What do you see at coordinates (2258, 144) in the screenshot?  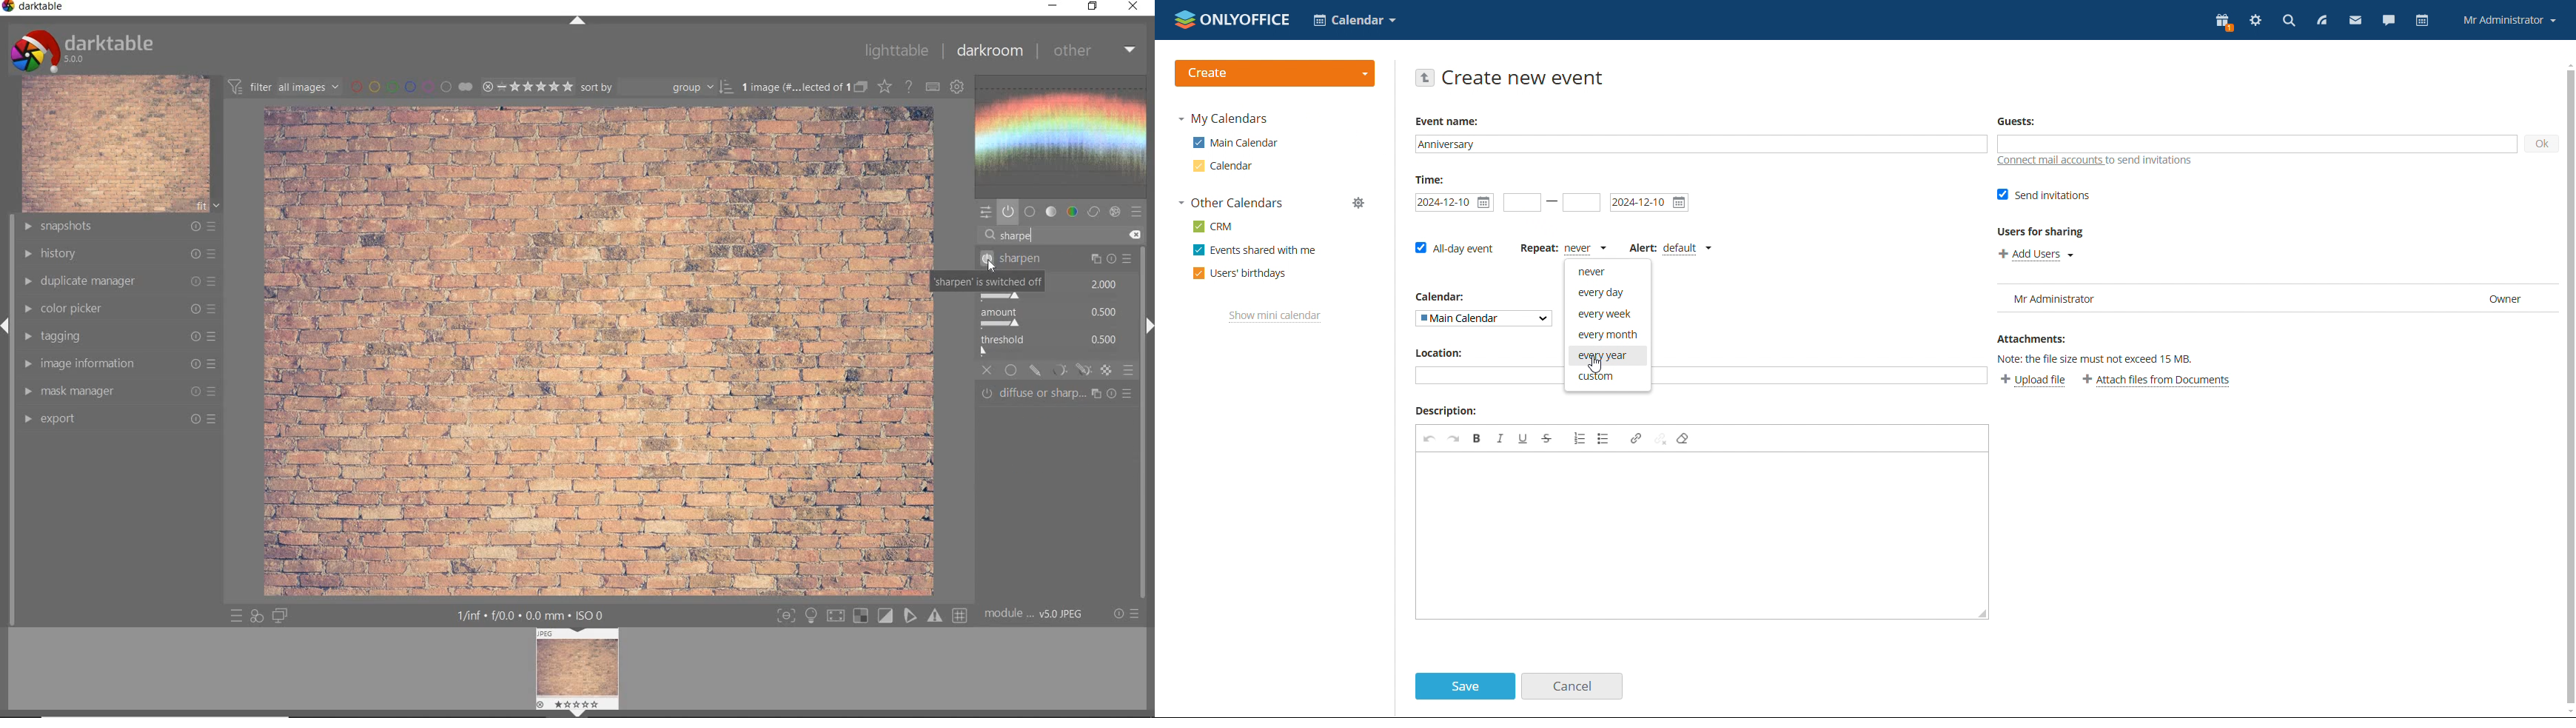 I see `add guests` at bounding box center [2258, 144].